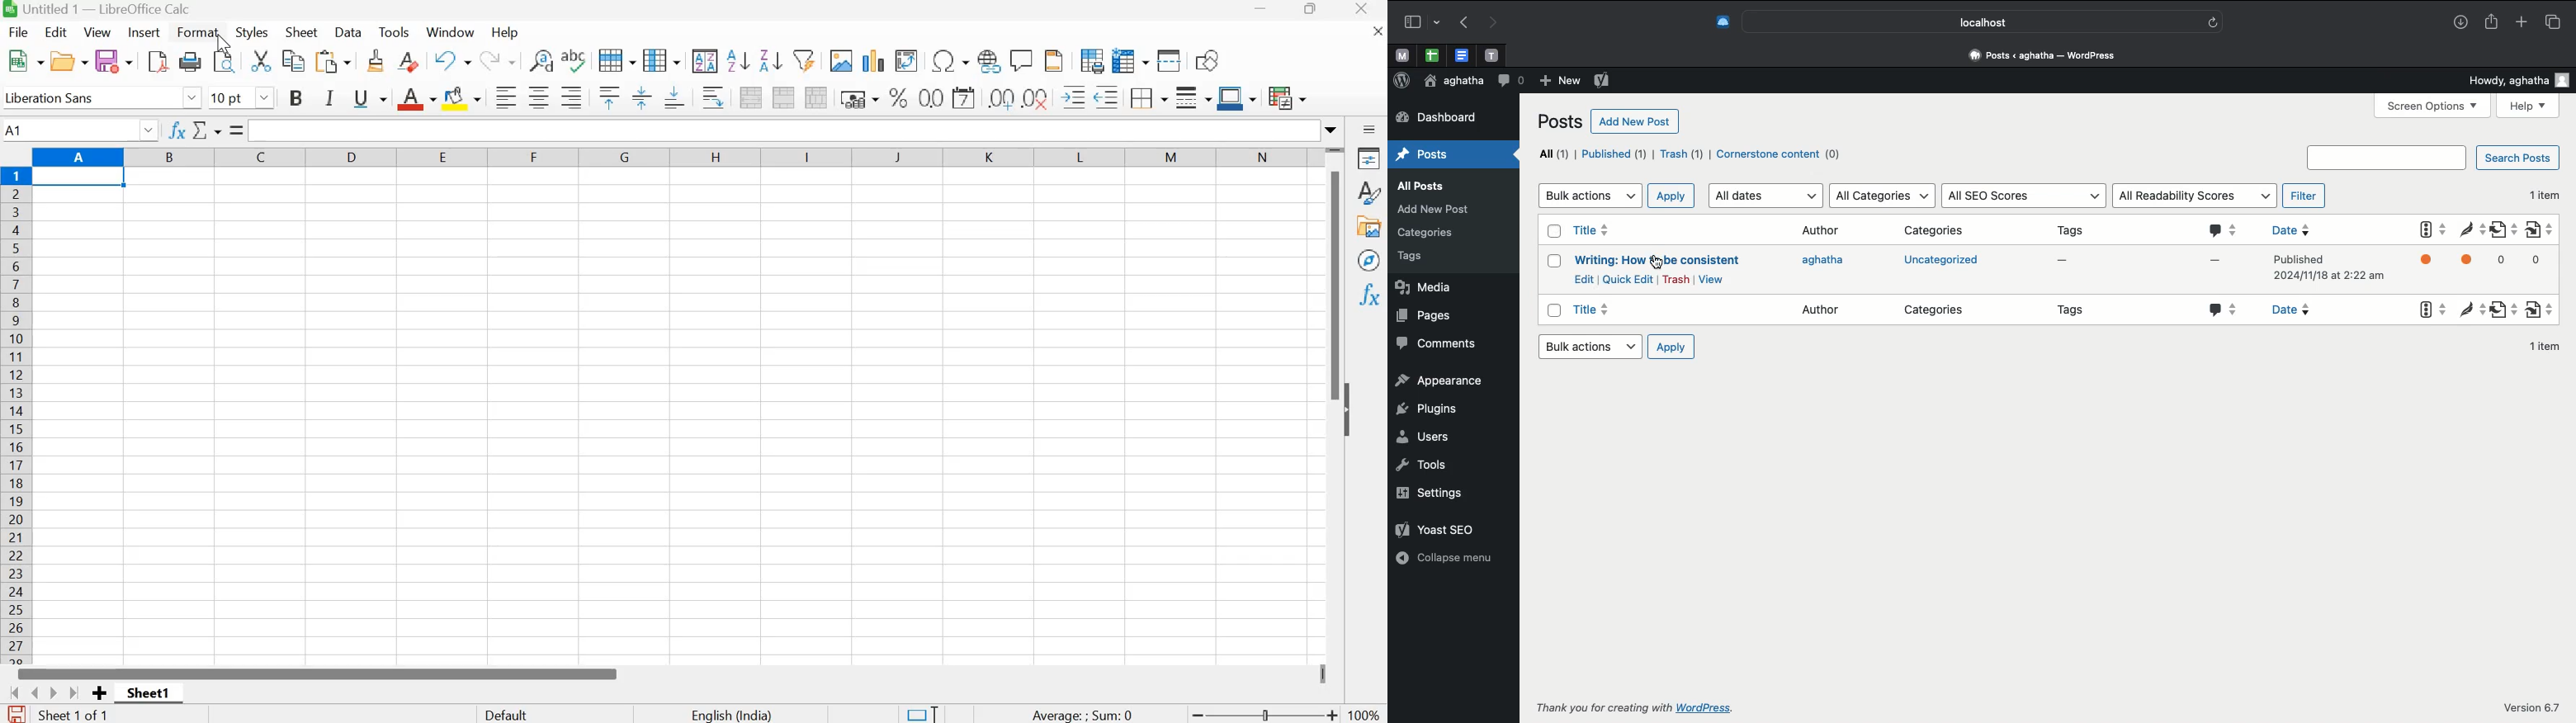  Describe the element at coordinates (2021, 196) in the screenshot. I see `All SEO scores` at that location.